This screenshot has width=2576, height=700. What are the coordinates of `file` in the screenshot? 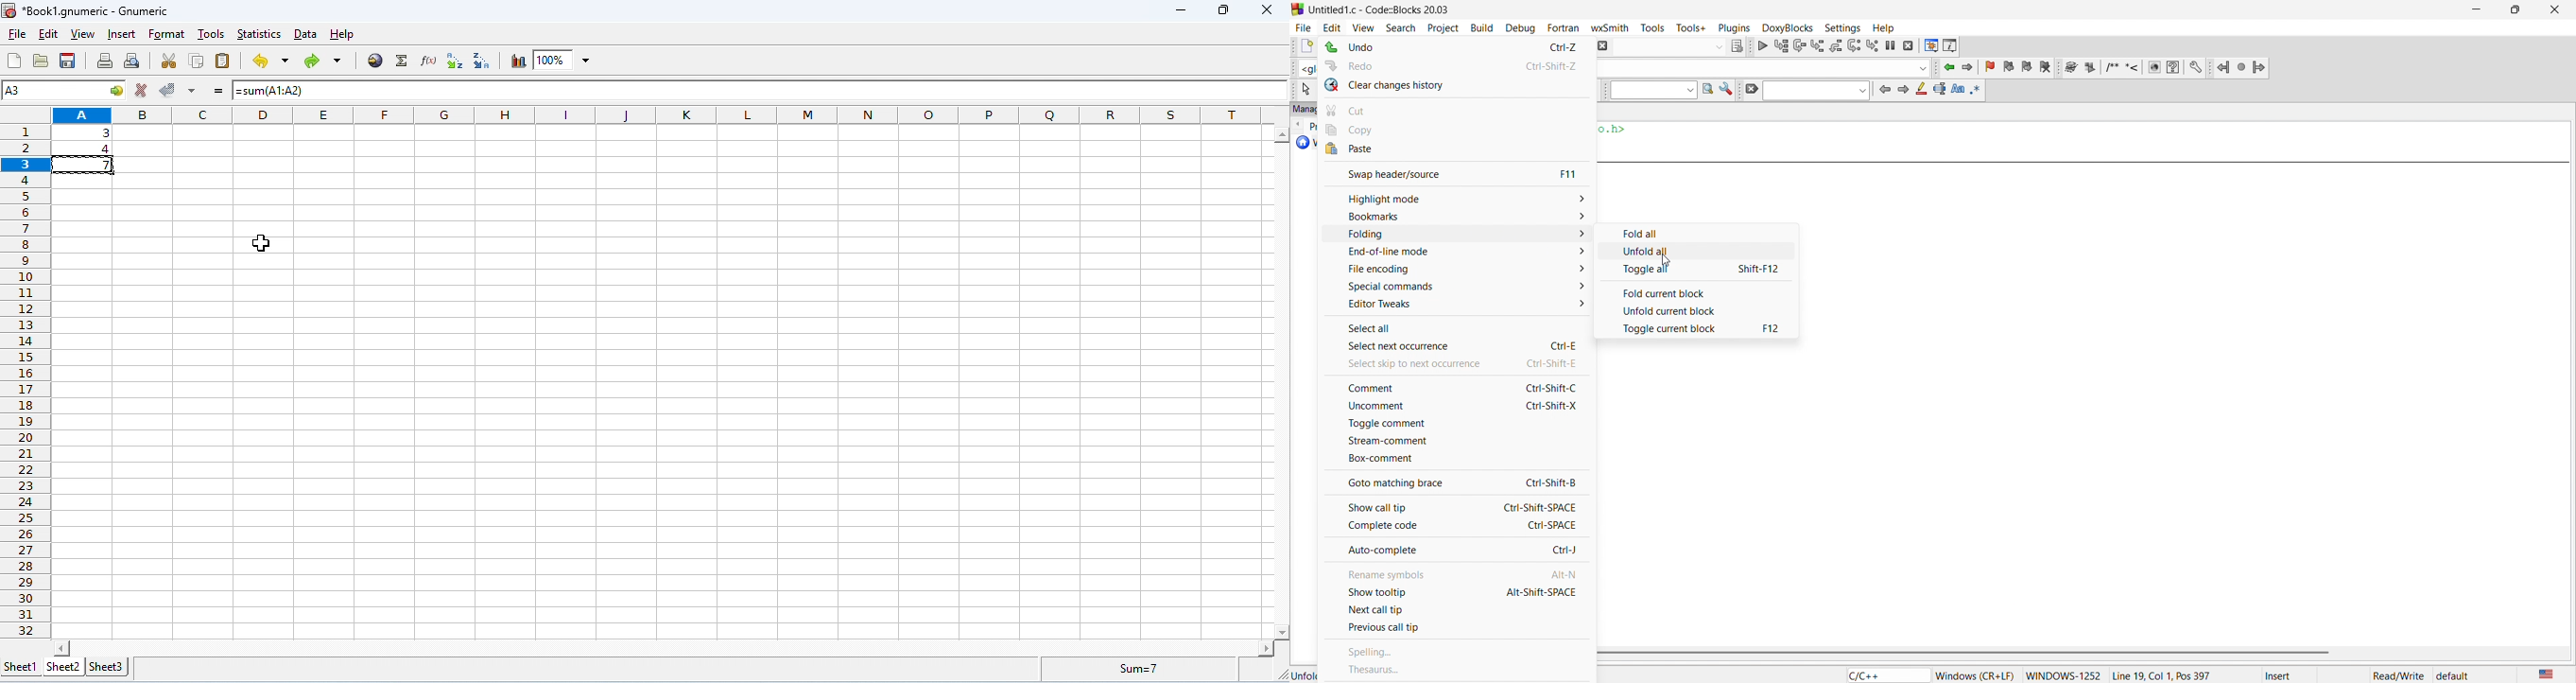 It's located at (1301, 25).